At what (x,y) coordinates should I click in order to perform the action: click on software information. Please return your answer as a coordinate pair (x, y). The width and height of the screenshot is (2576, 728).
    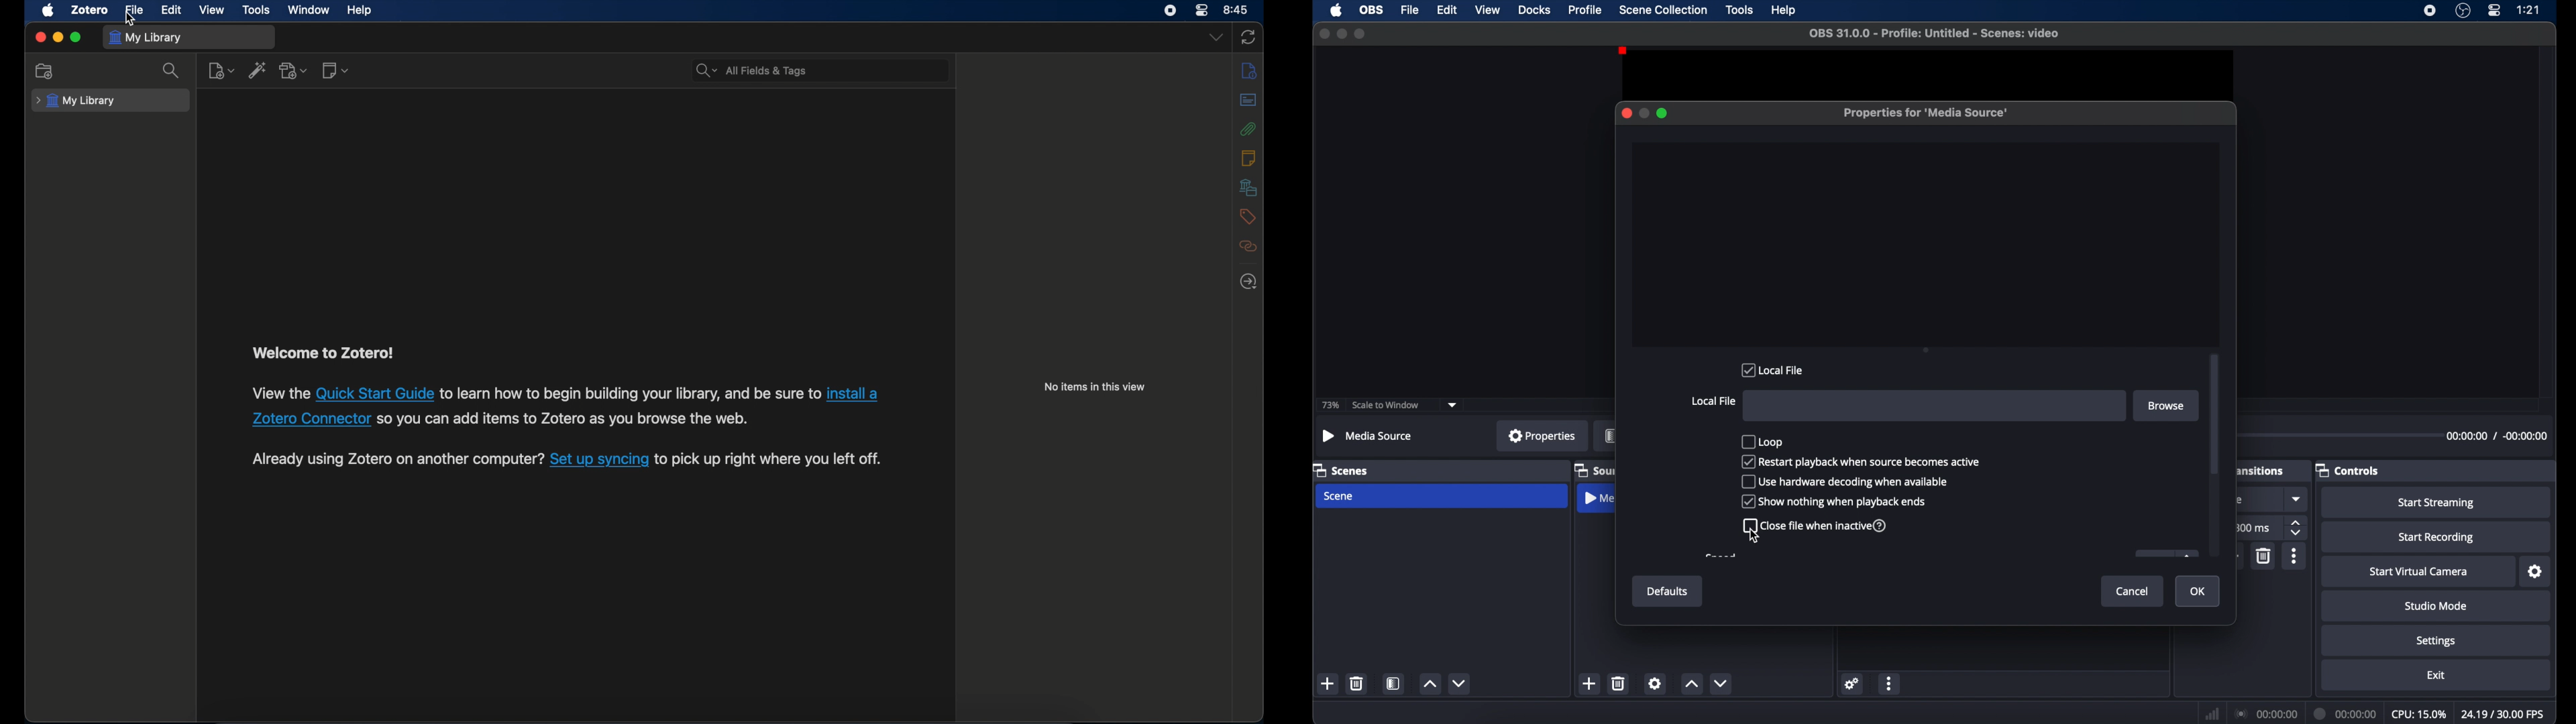
    Looking at the image, I should click on (278, 393).